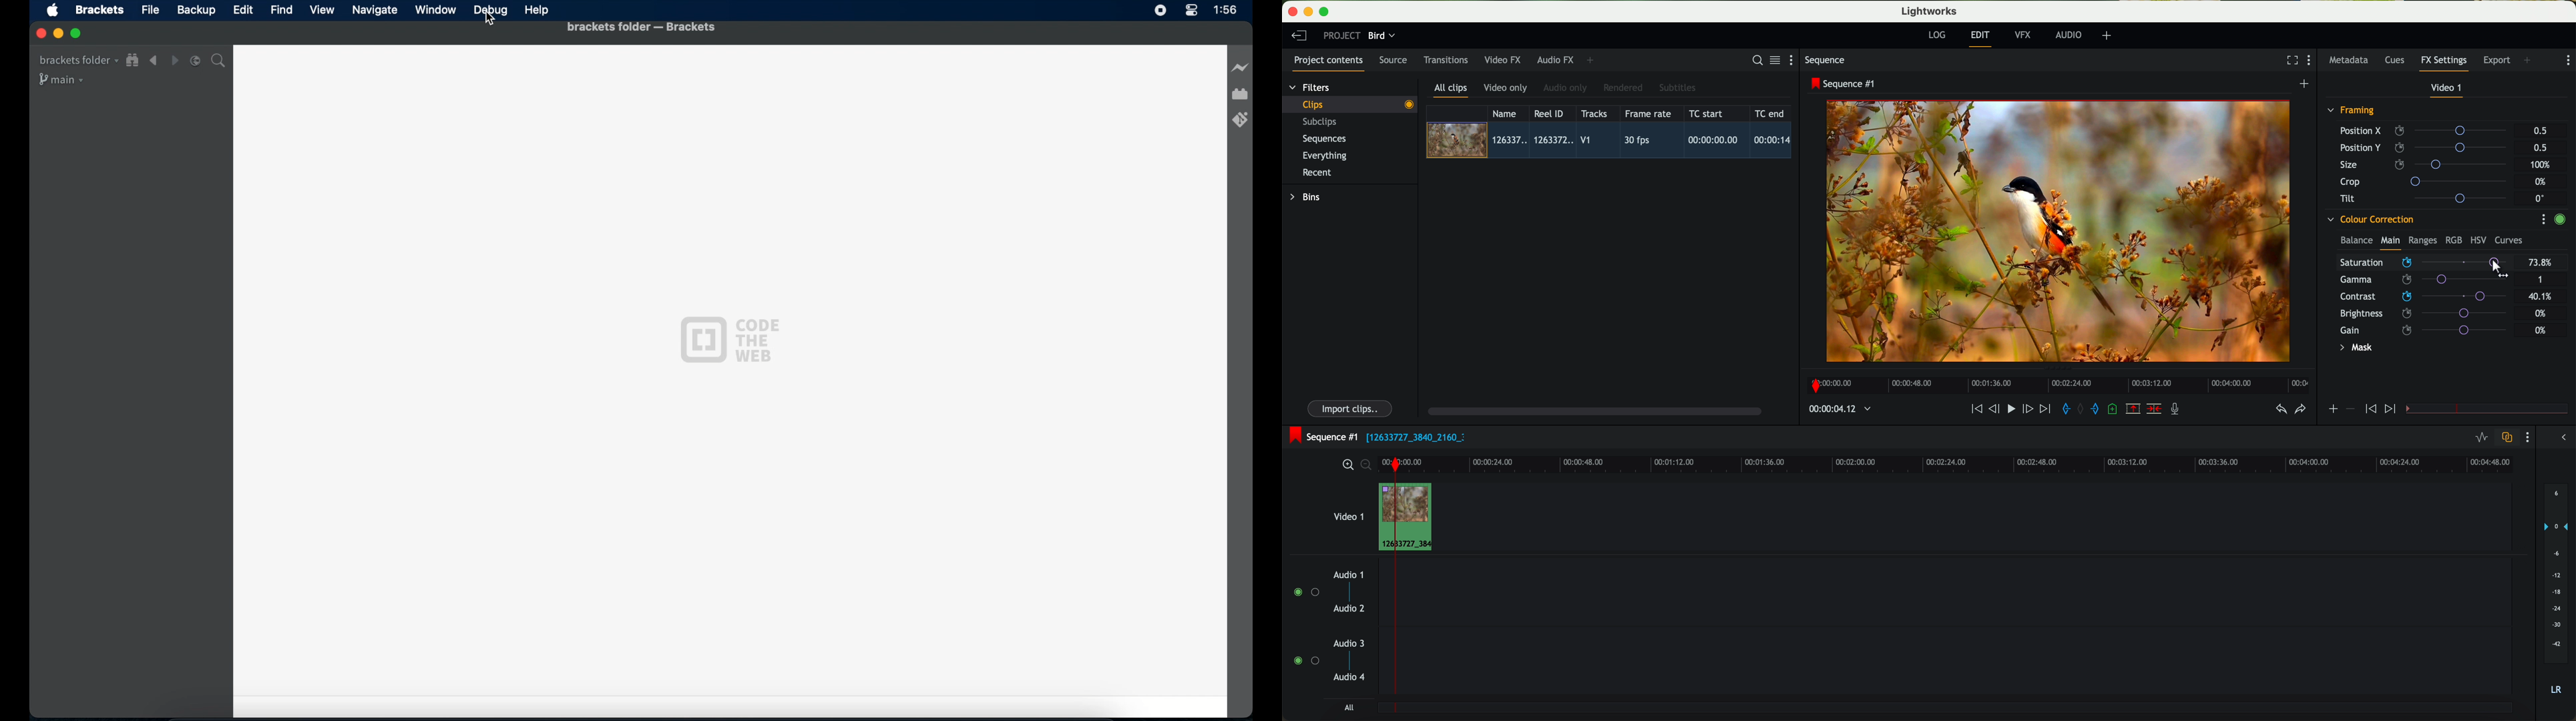  I want to click on record a voice-over, so click(2179, 410).